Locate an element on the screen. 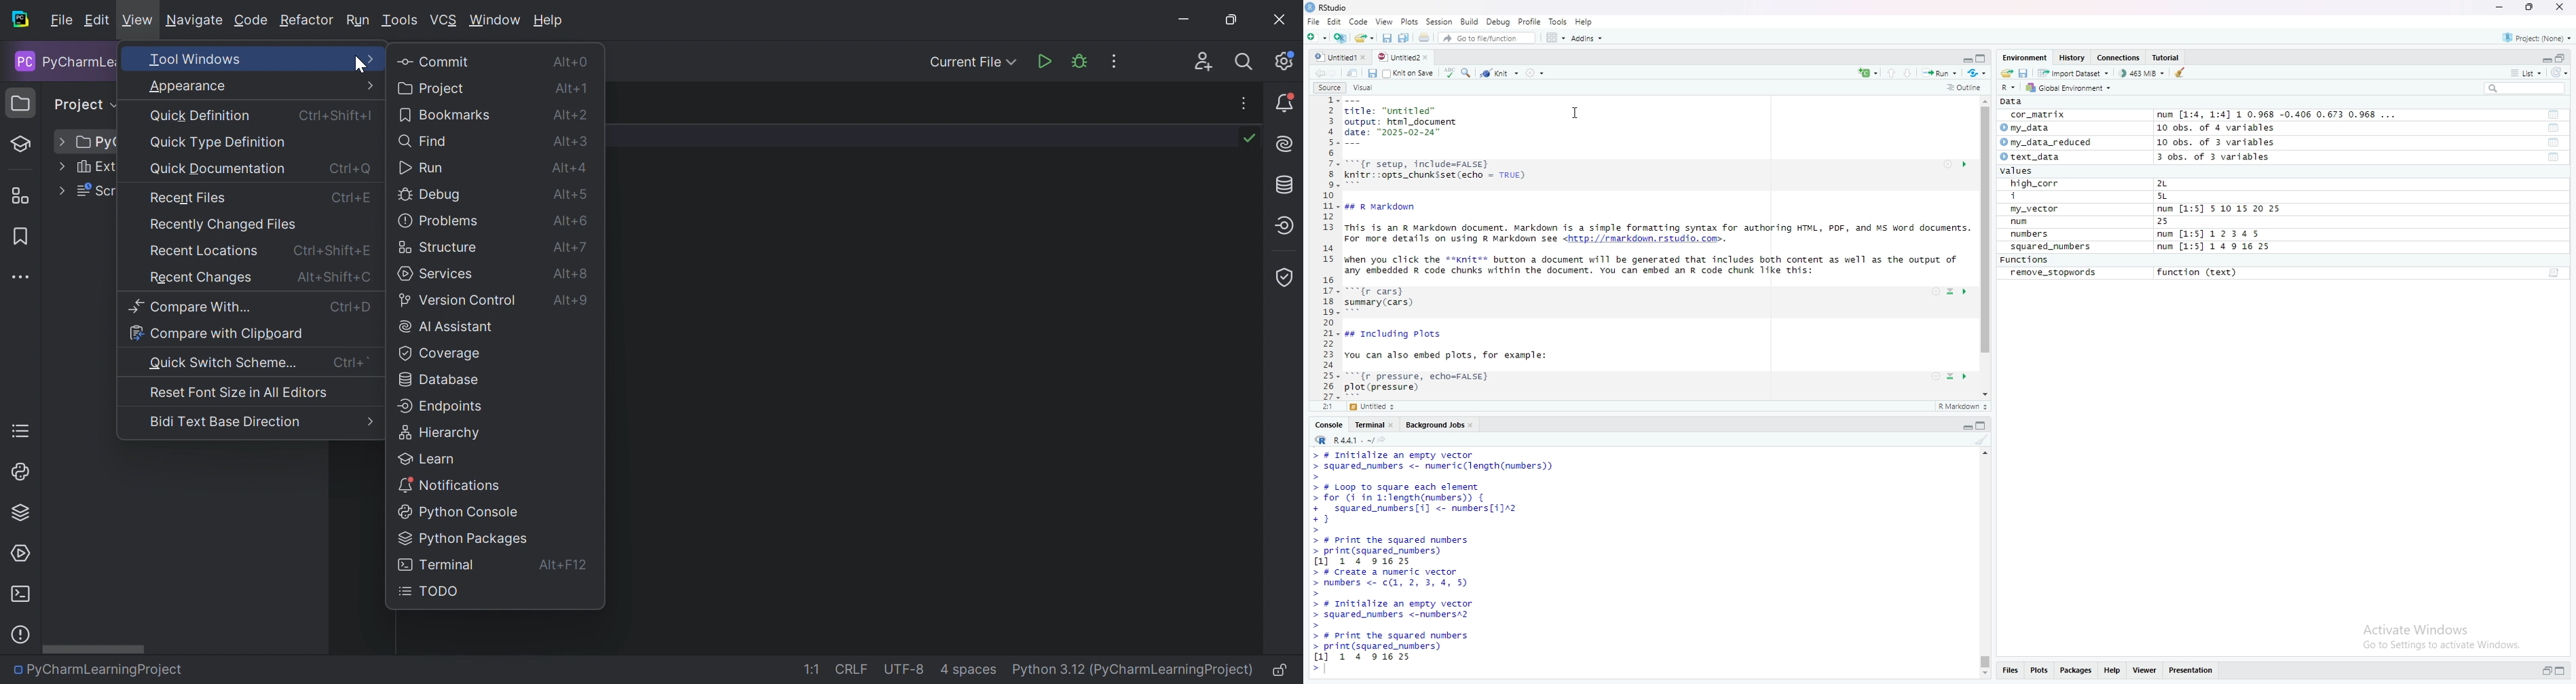 This screenshot has width=2576, height=700. squared_numbers is located at coordinates (2052, 246).